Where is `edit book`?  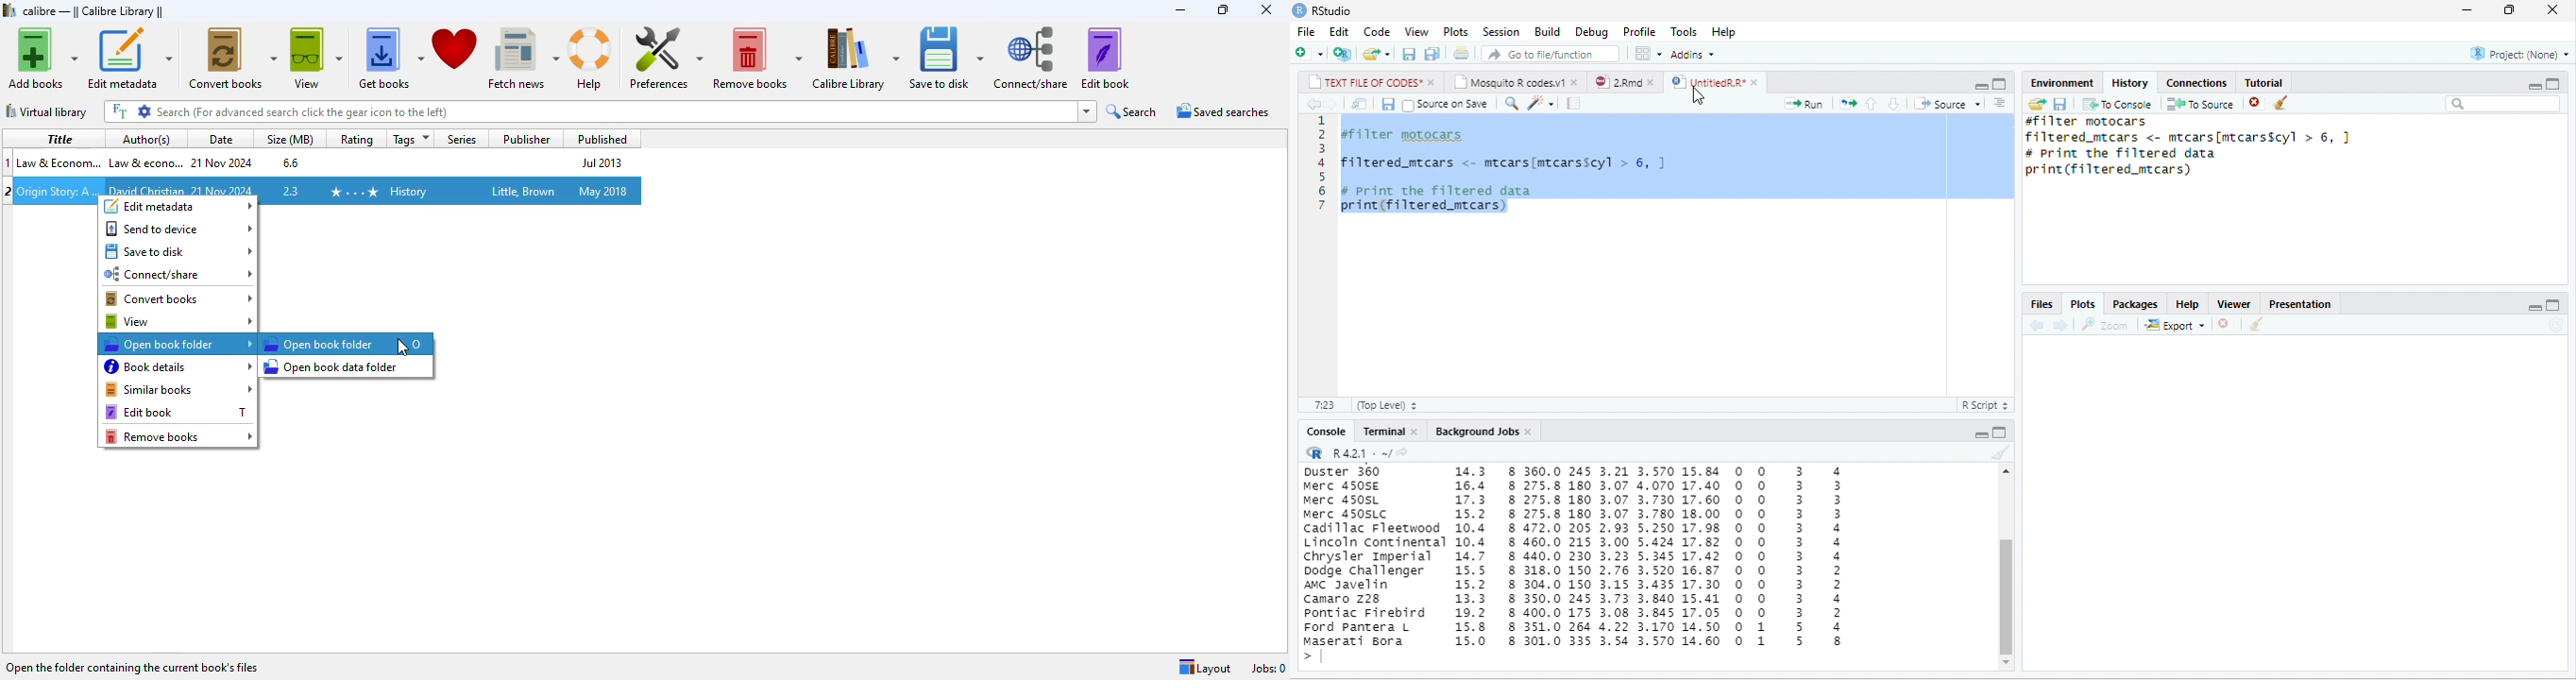
edit book is located at coordinates (1105, 59).